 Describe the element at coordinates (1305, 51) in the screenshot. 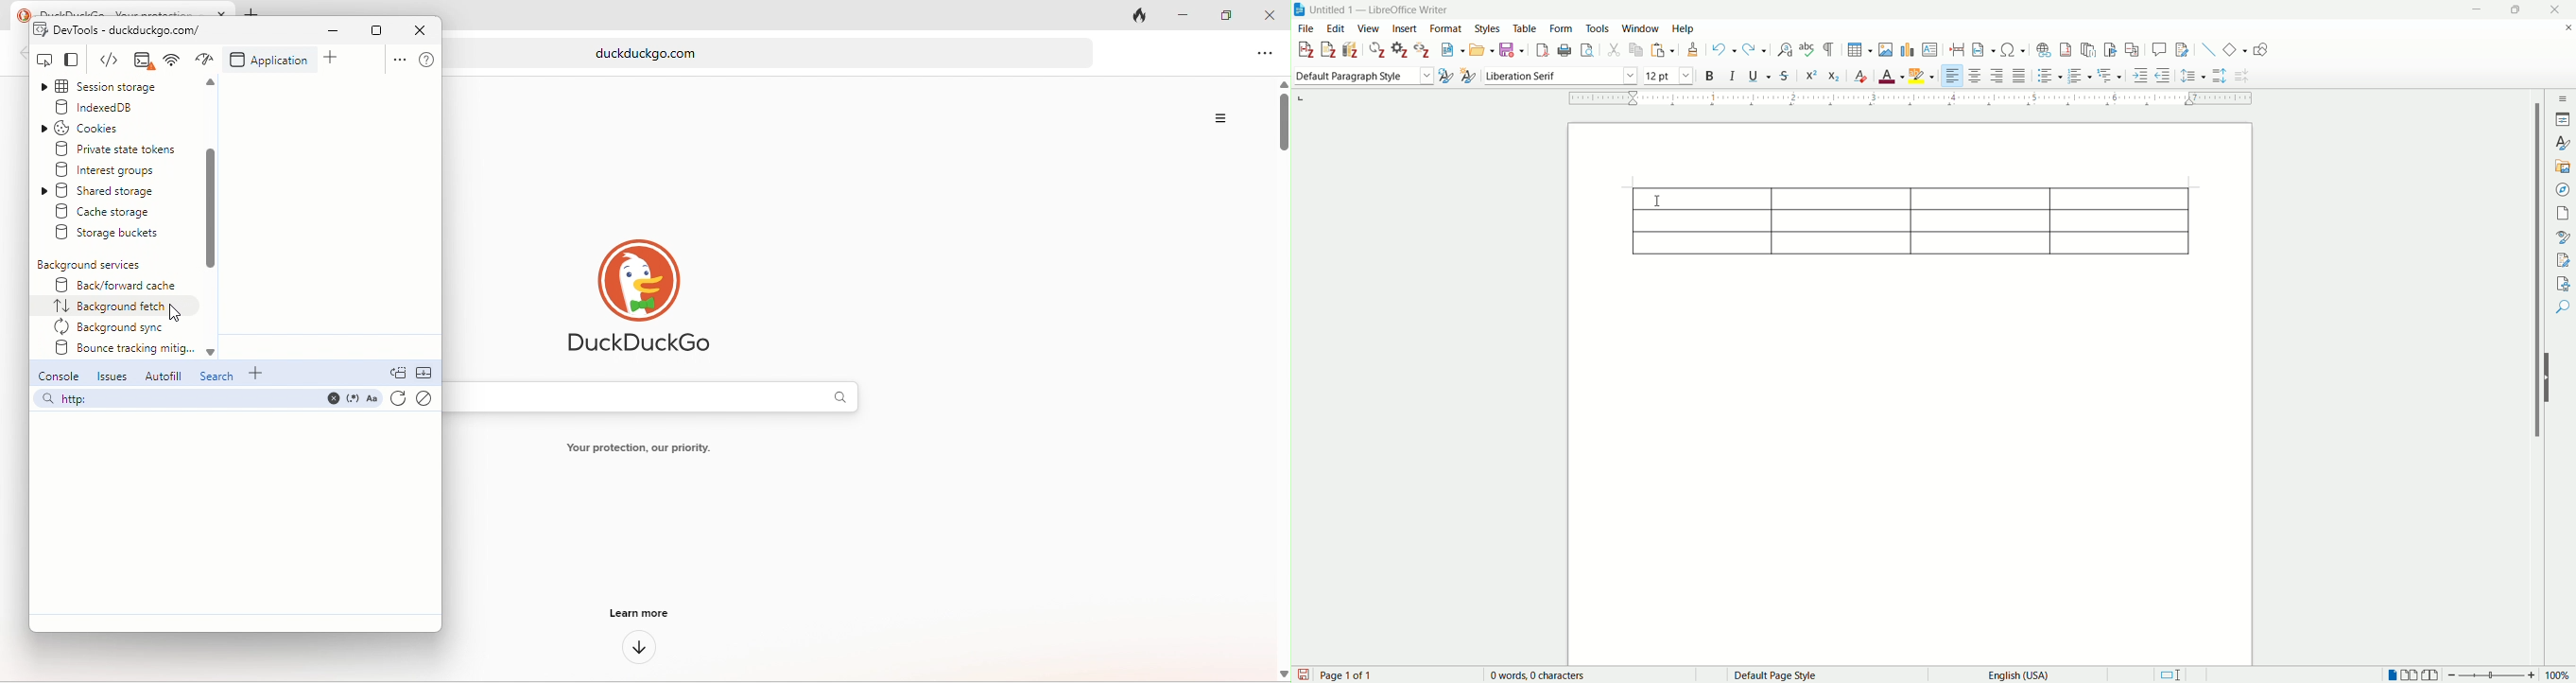

I see `add citation` at that location.